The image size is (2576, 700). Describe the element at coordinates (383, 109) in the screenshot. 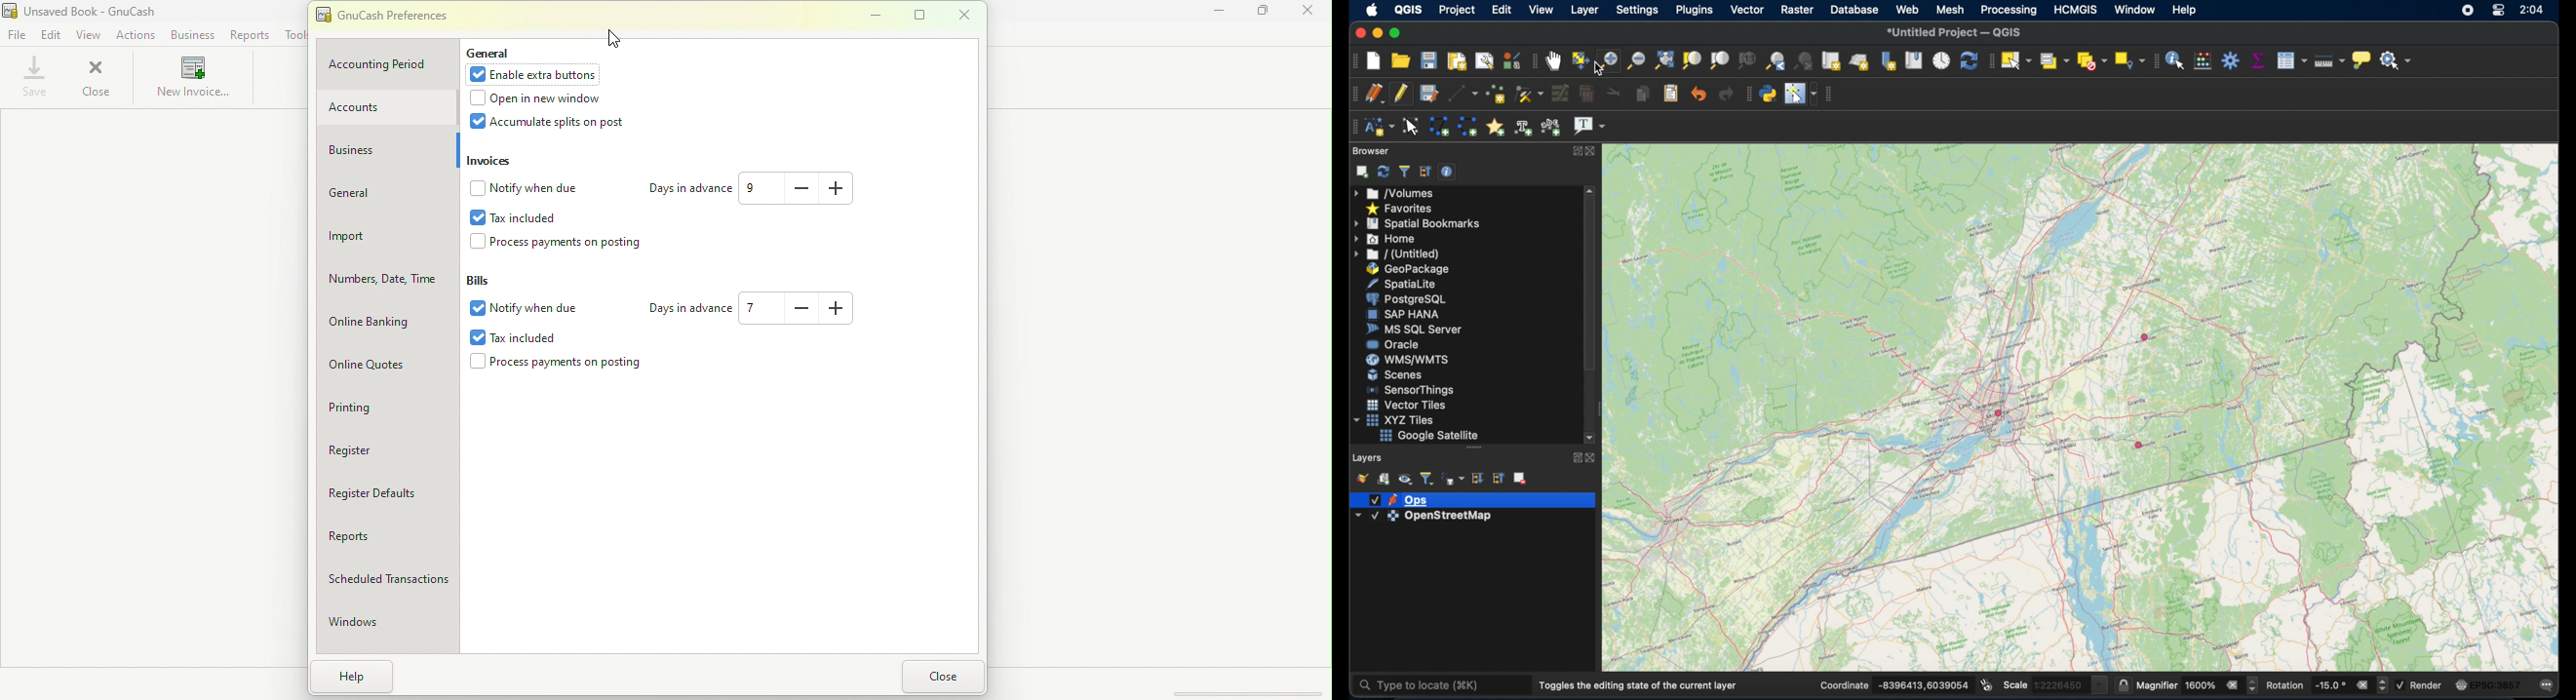

I see `Accounts` at that location.